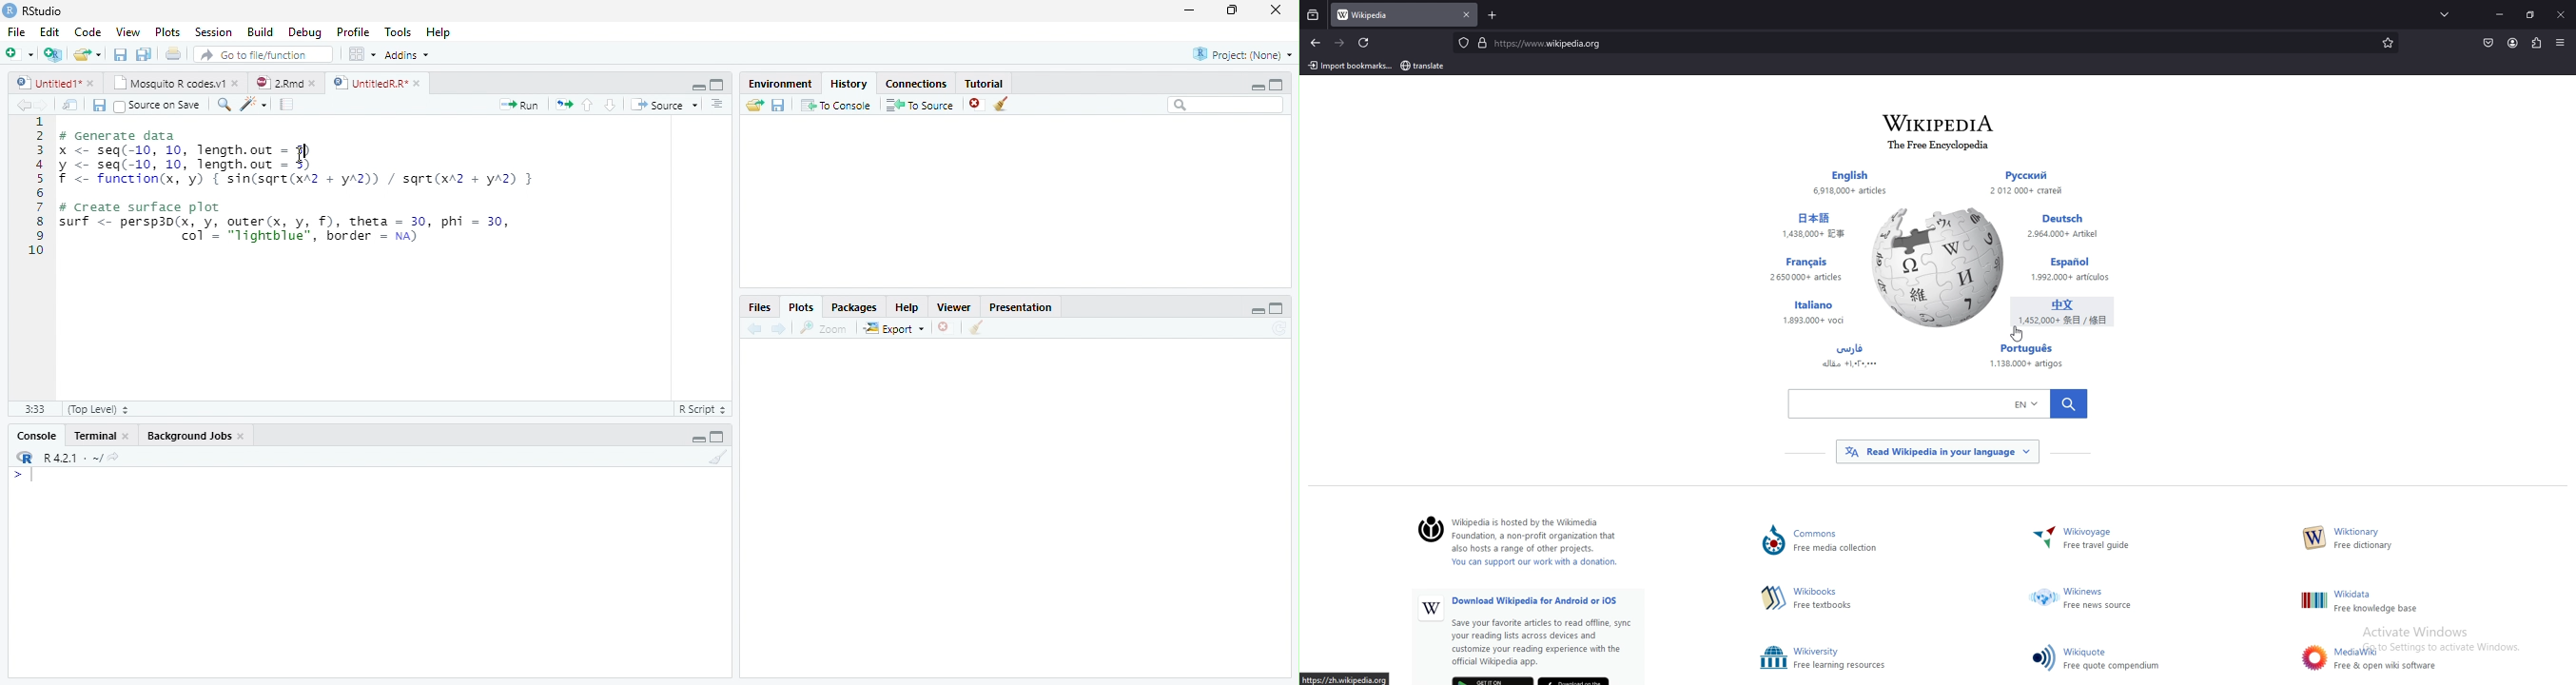  Describe the element at coordinates (698, 439) in the screenshot. I see `Minimize` at that location.